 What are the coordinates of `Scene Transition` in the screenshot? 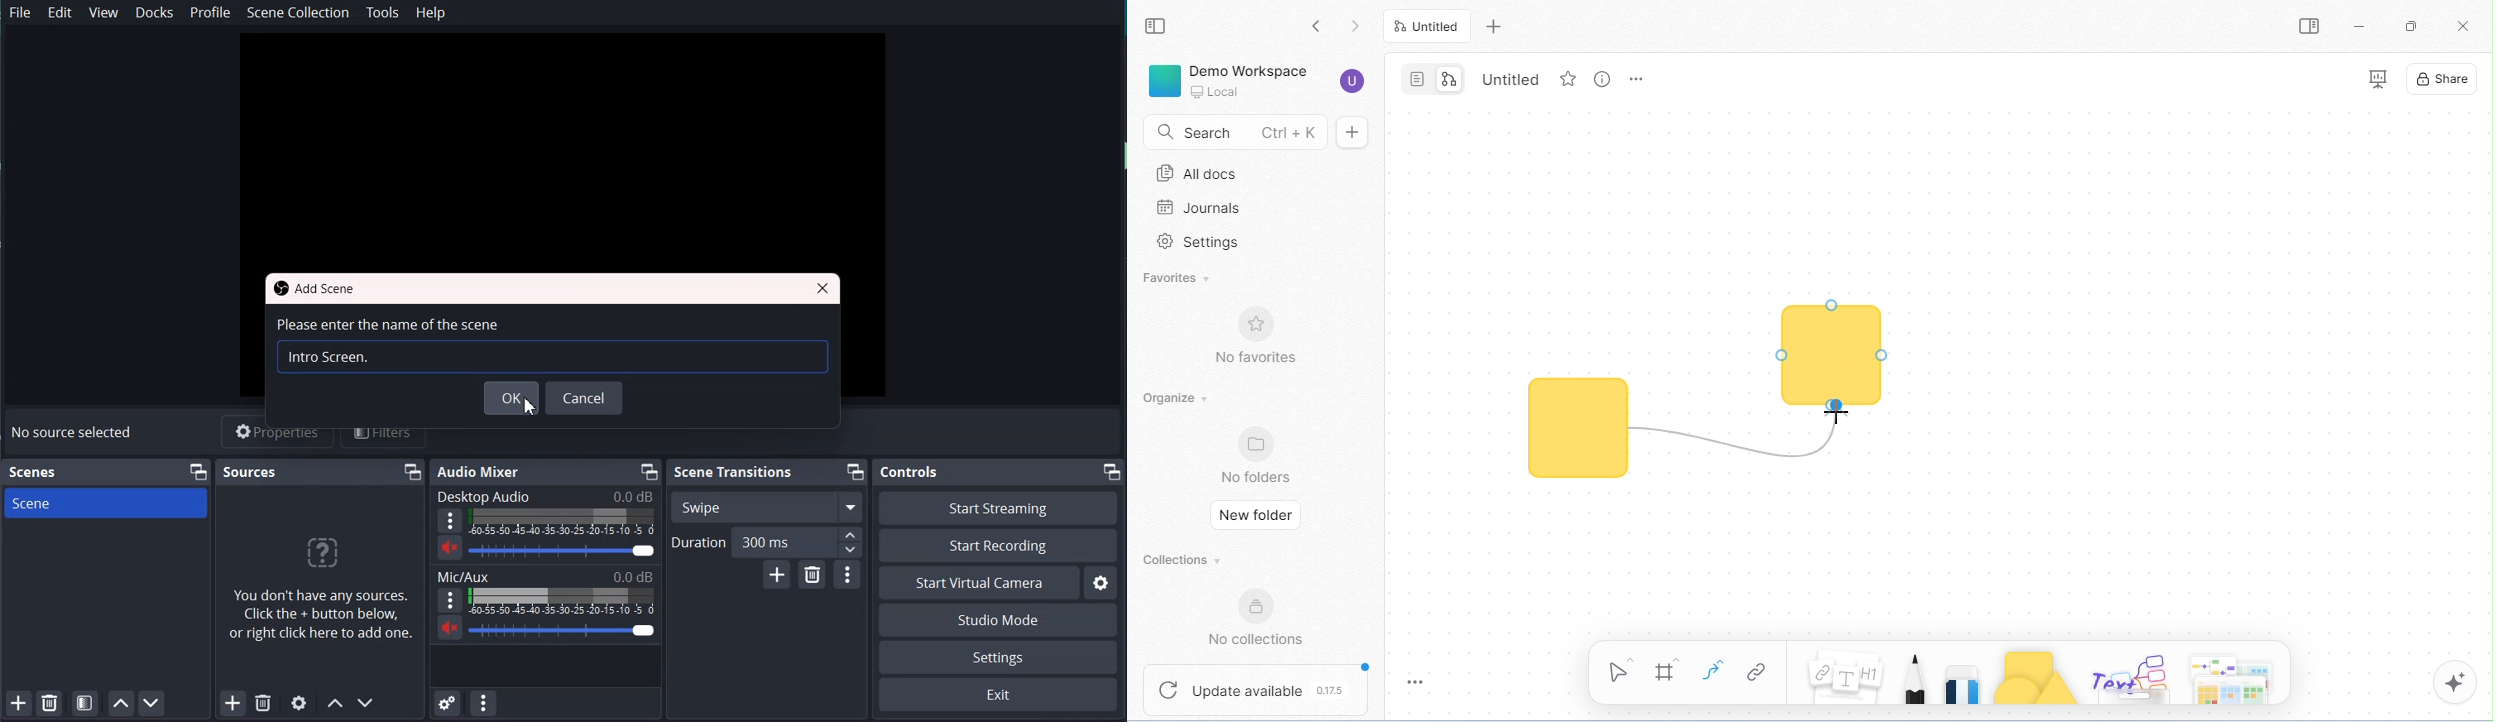 It's located at (734, 473).